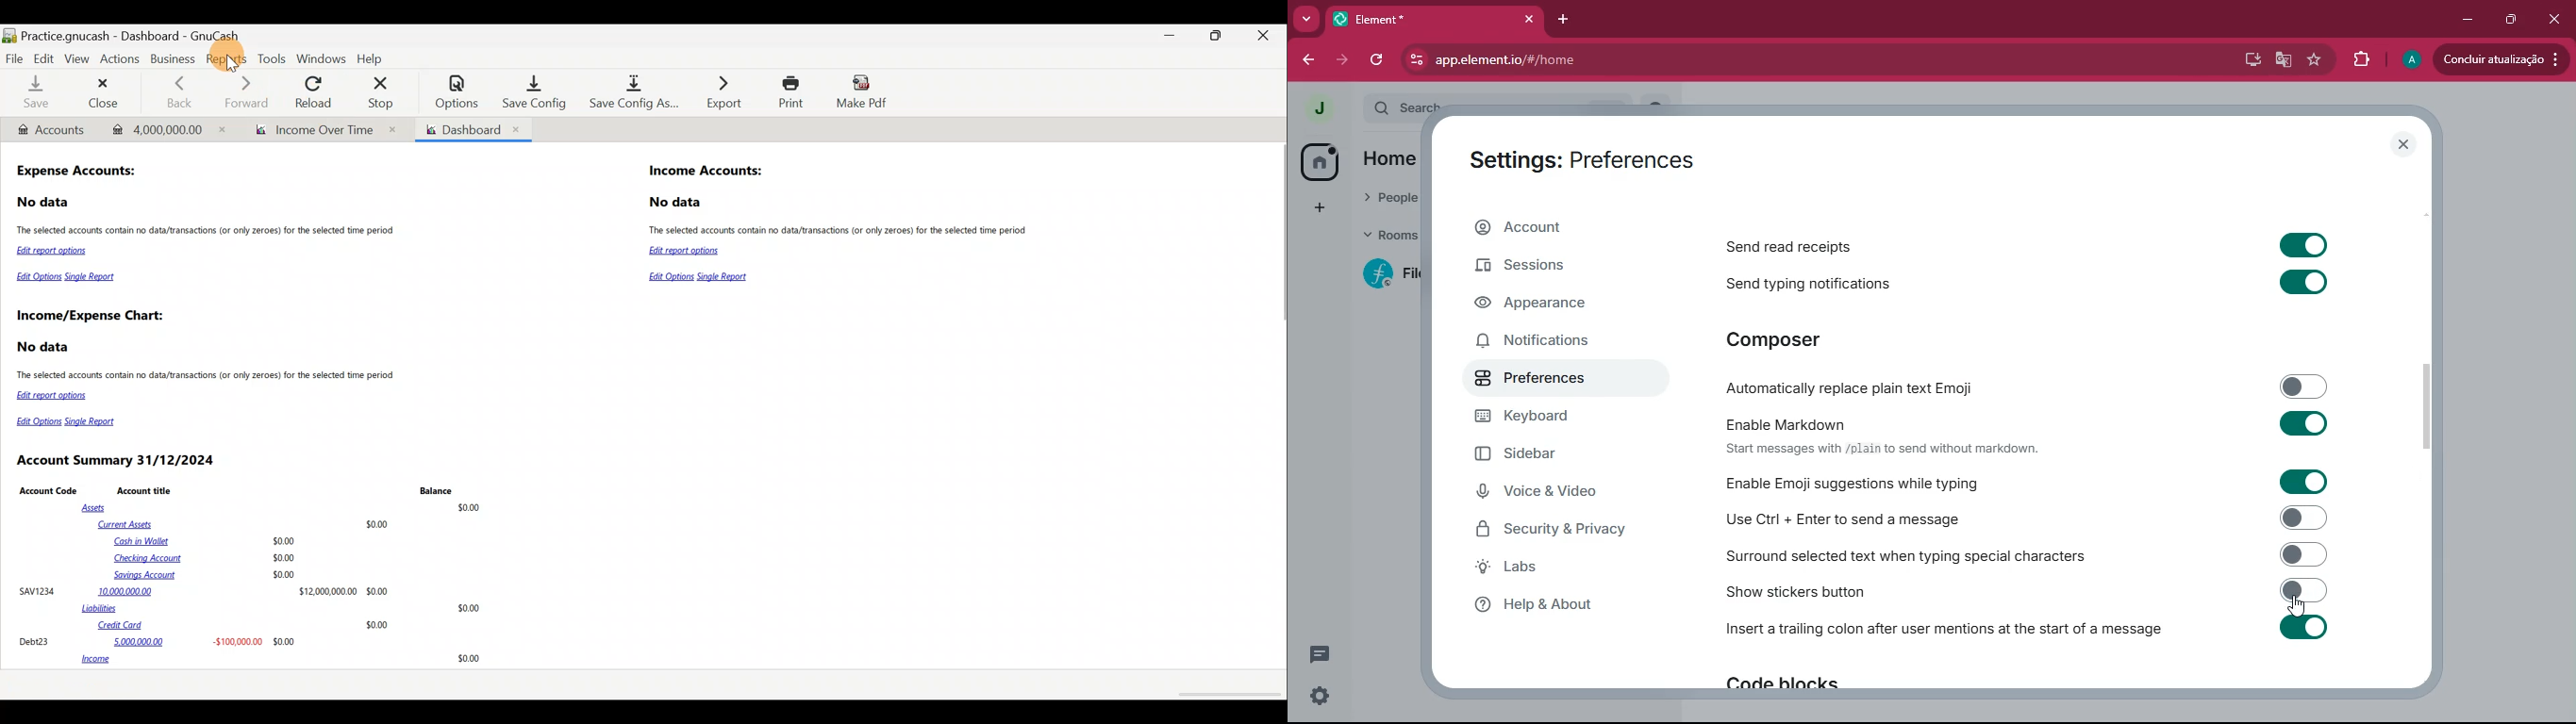 This screenshot has height=728, width=2576. What do you see at coordinates (1344, 62) in the screenshot?
I see `forward` at bounding box center [1344, 62].